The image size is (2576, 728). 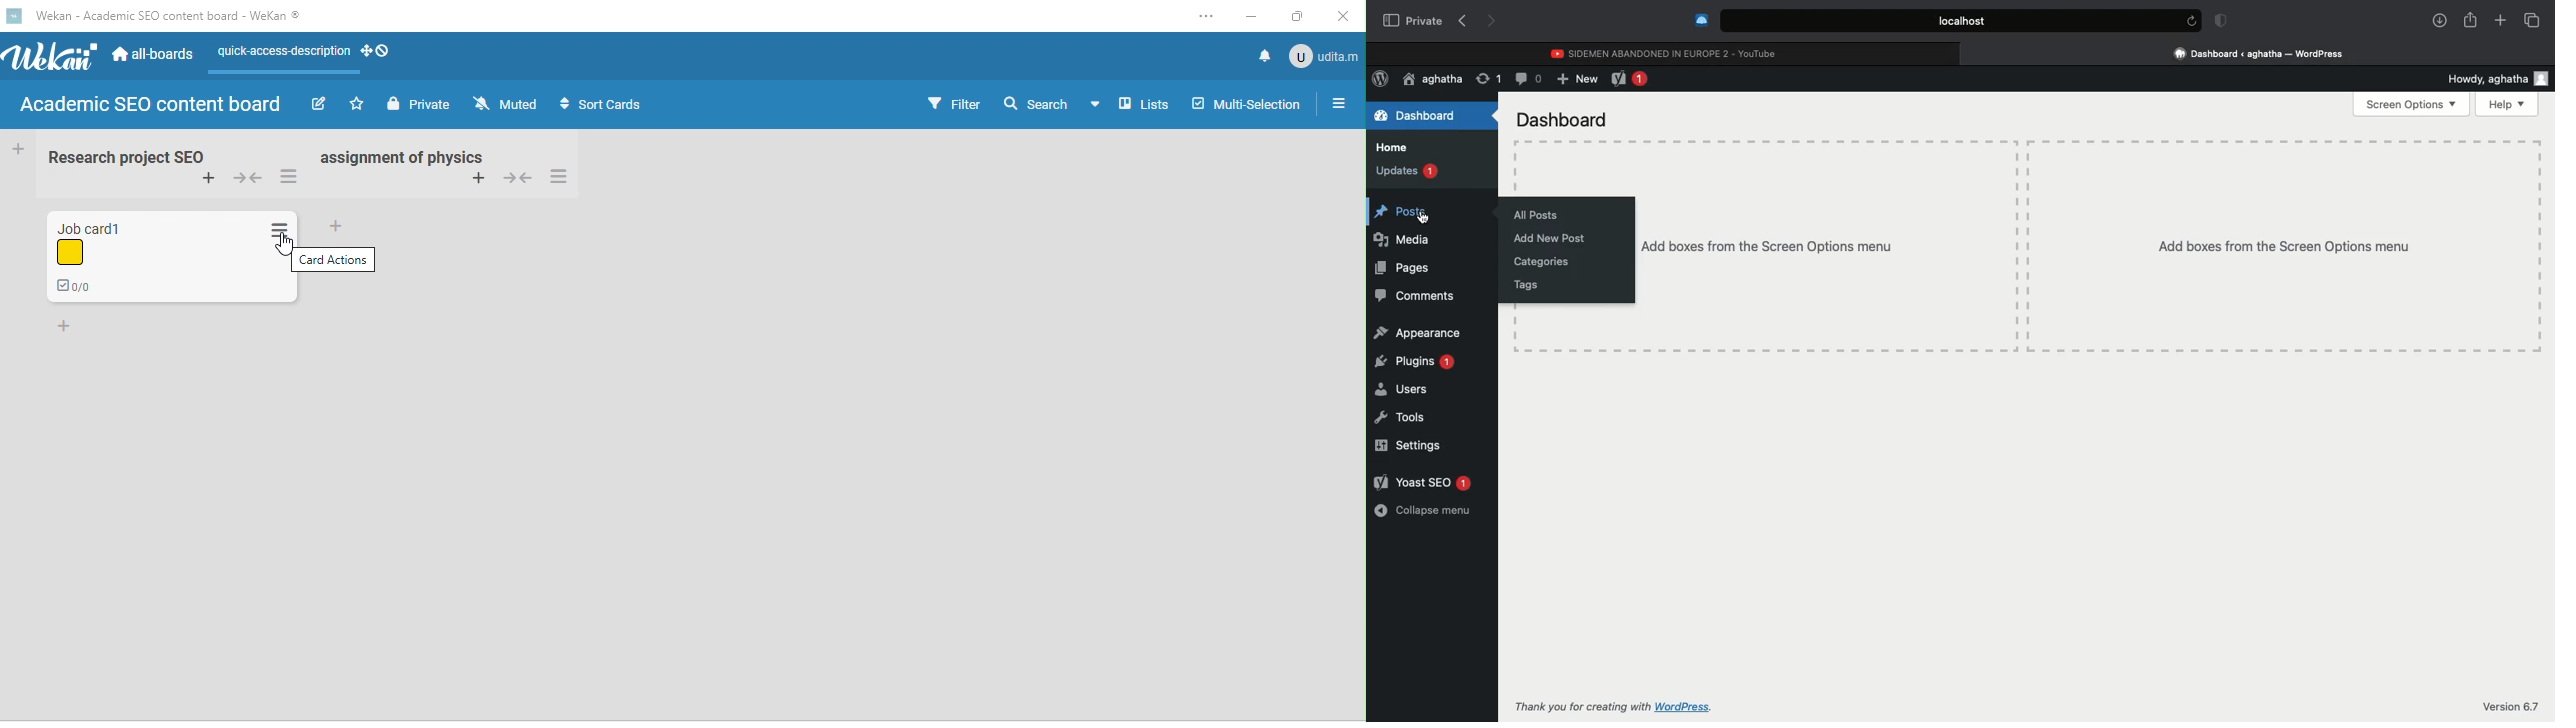 I want to click on Version 6.7, so click(x=2513, y=706).